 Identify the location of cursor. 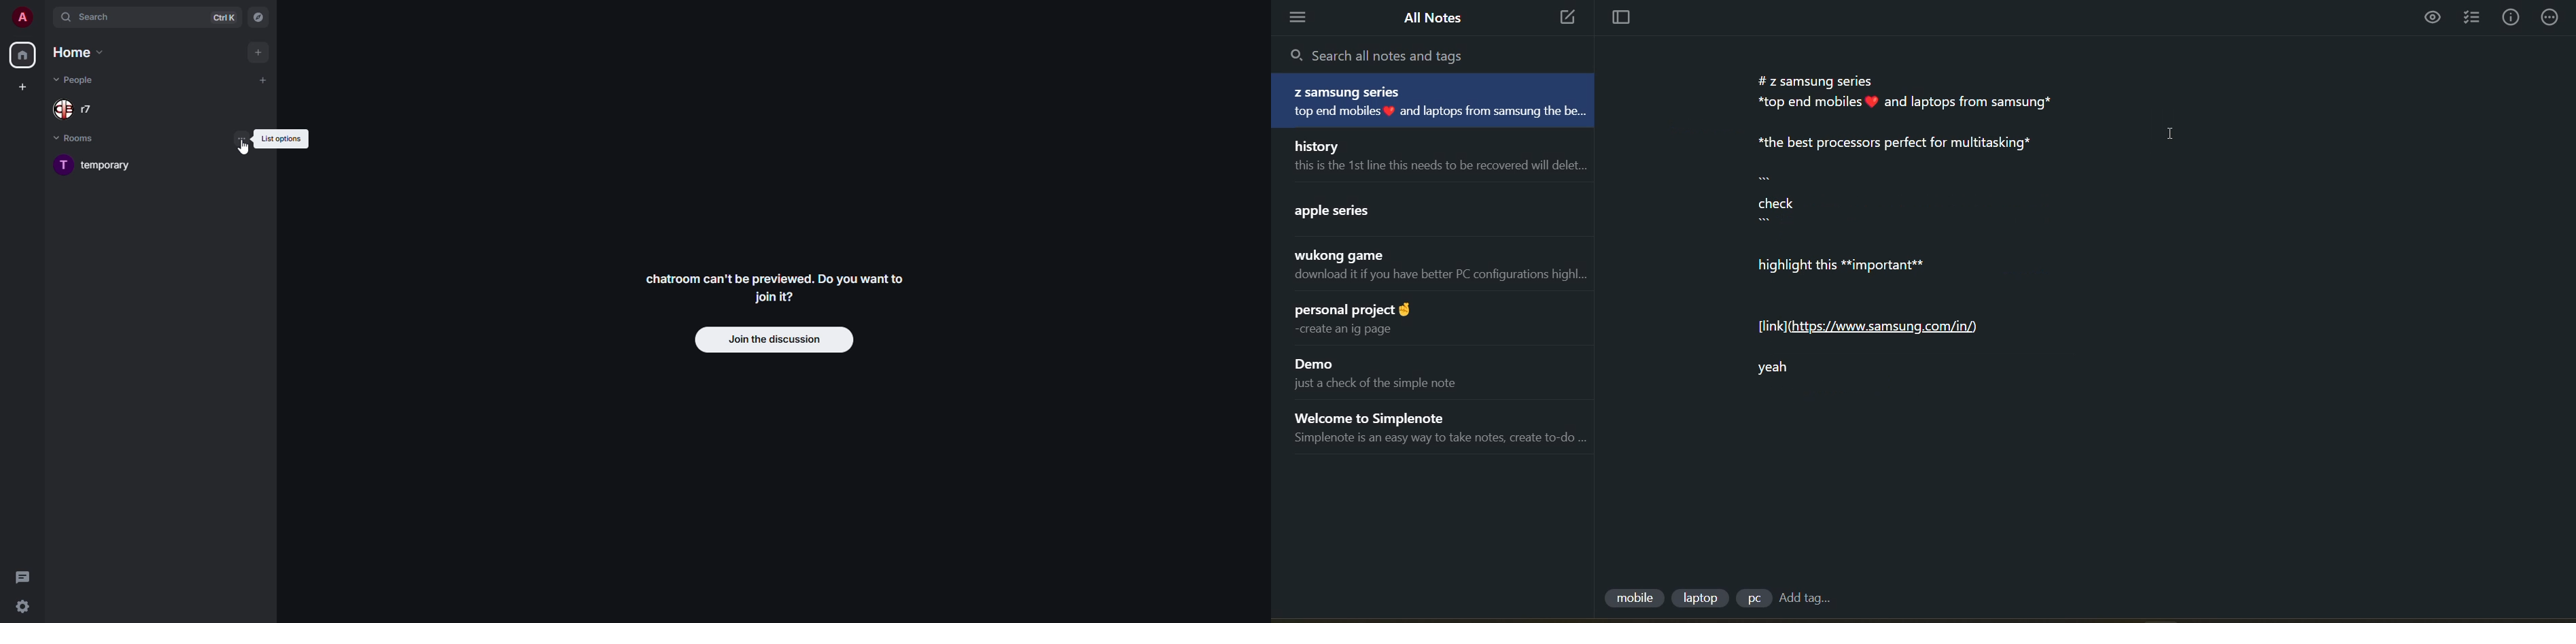
(243, 151).